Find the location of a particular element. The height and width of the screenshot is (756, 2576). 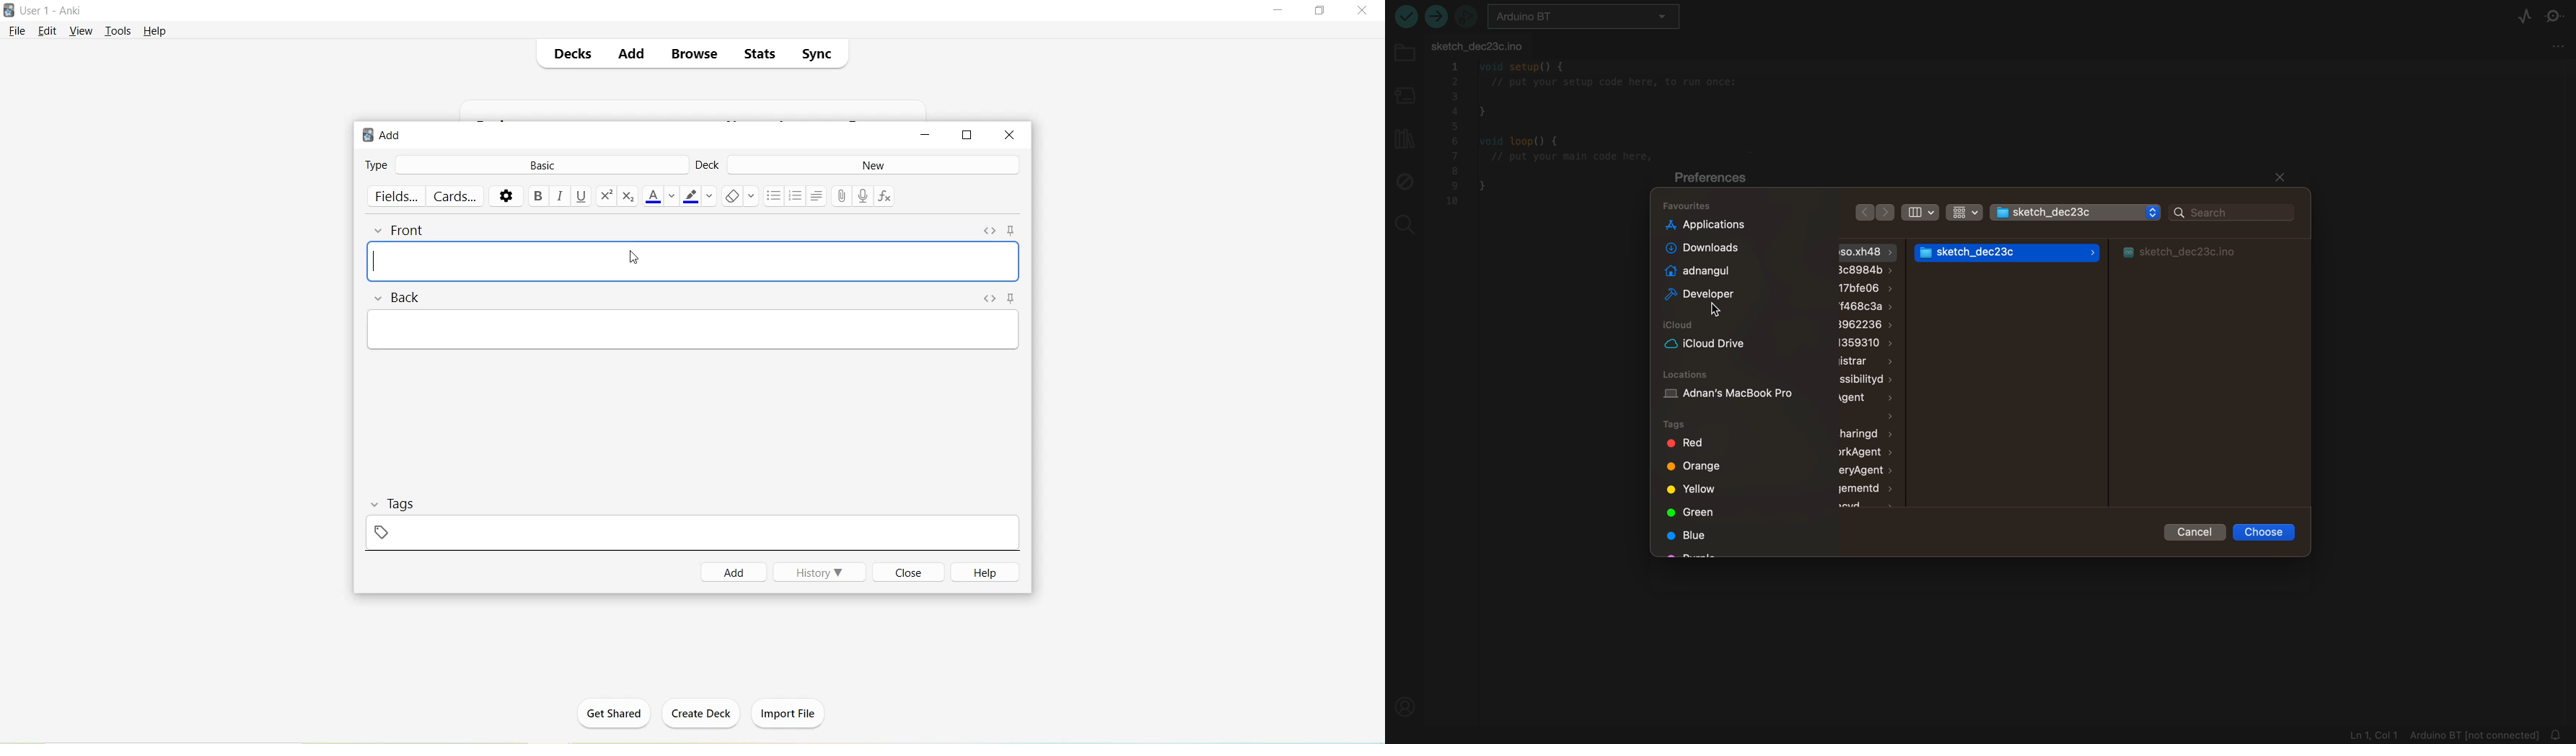

Equations is located at coordinates (887, 198).